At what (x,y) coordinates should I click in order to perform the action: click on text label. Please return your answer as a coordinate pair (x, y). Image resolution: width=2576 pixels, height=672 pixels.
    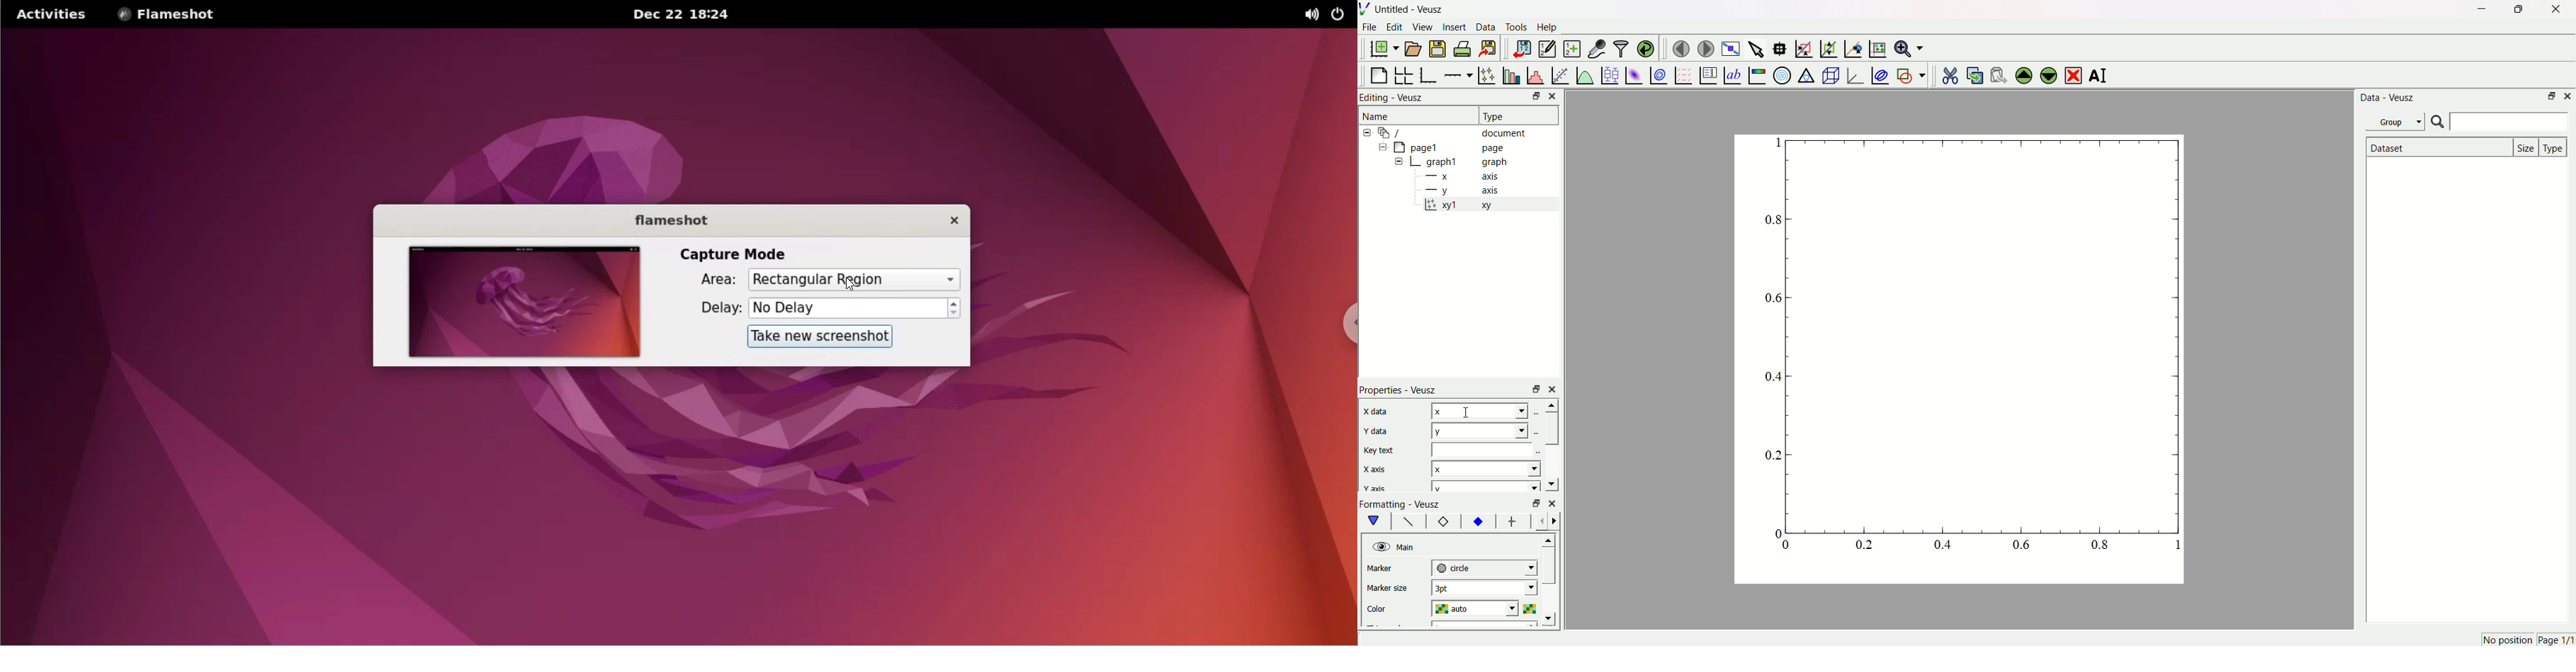
    Looking at the image, I should click on (1731, 74).